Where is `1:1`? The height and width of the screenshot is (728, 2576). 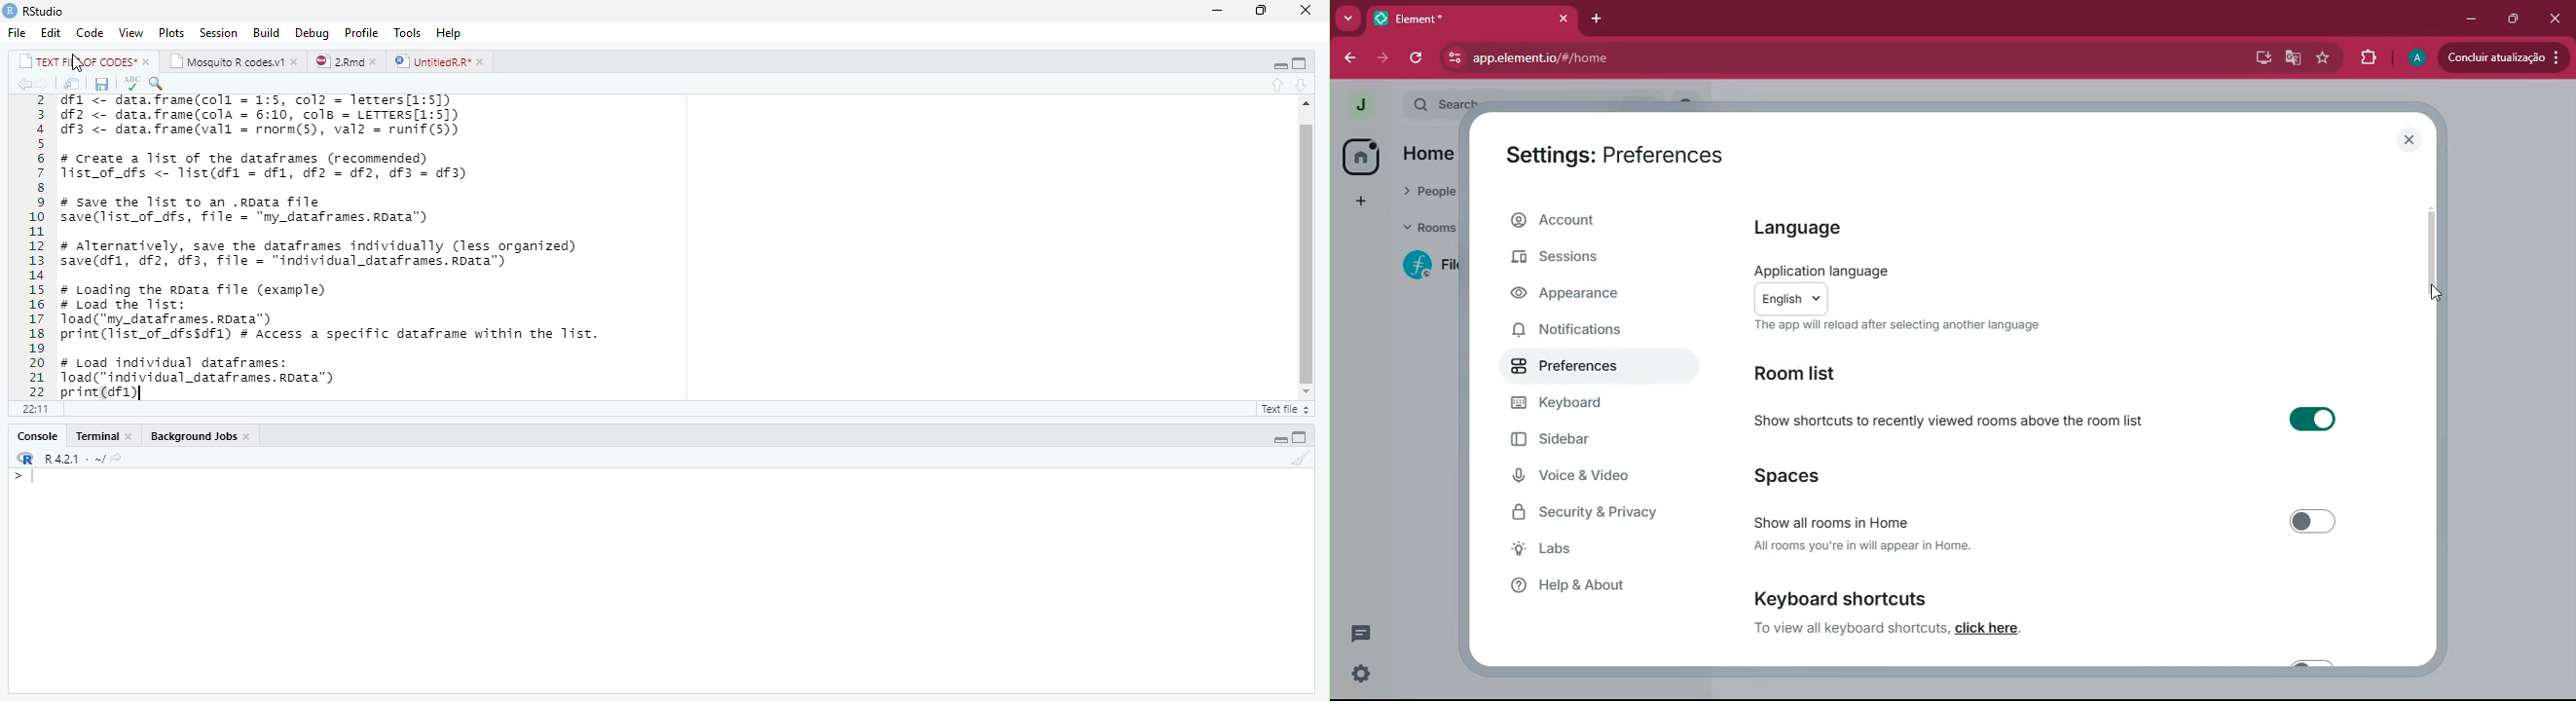 1:1 is located at coordinates (32, 409).